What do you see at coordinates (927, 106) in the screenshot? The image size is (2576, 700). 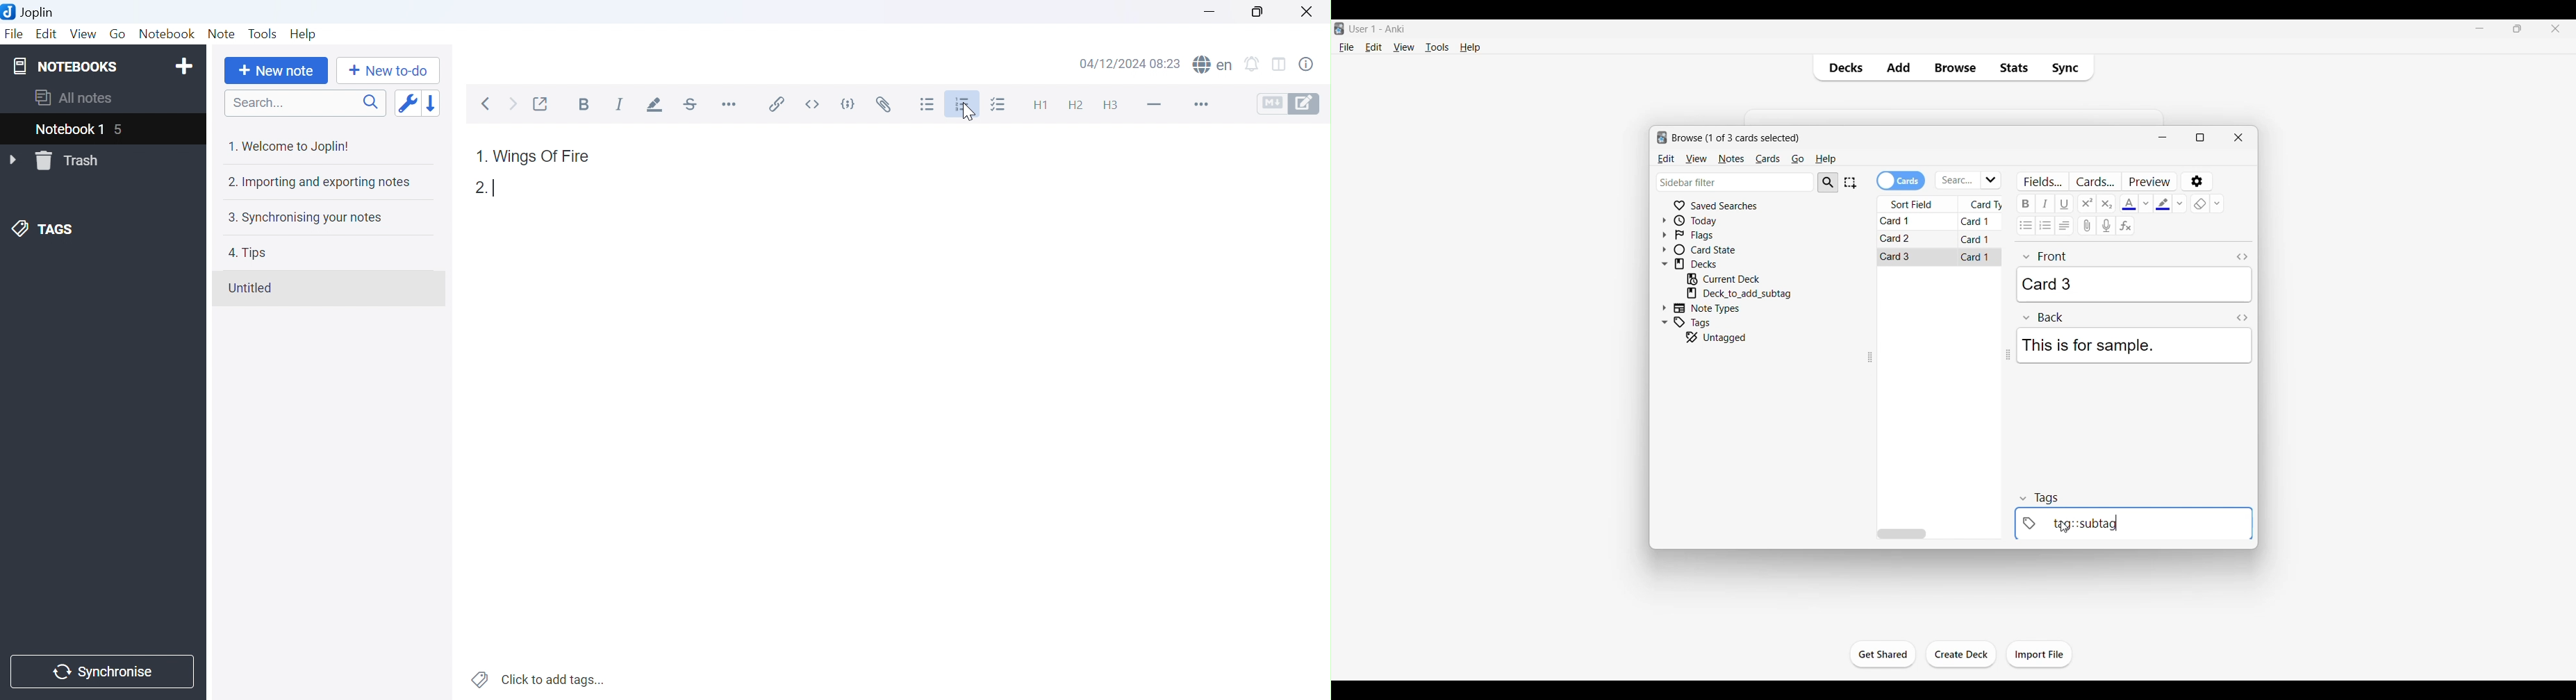 I see `Bulleted list` at bounding box center [927, 106].